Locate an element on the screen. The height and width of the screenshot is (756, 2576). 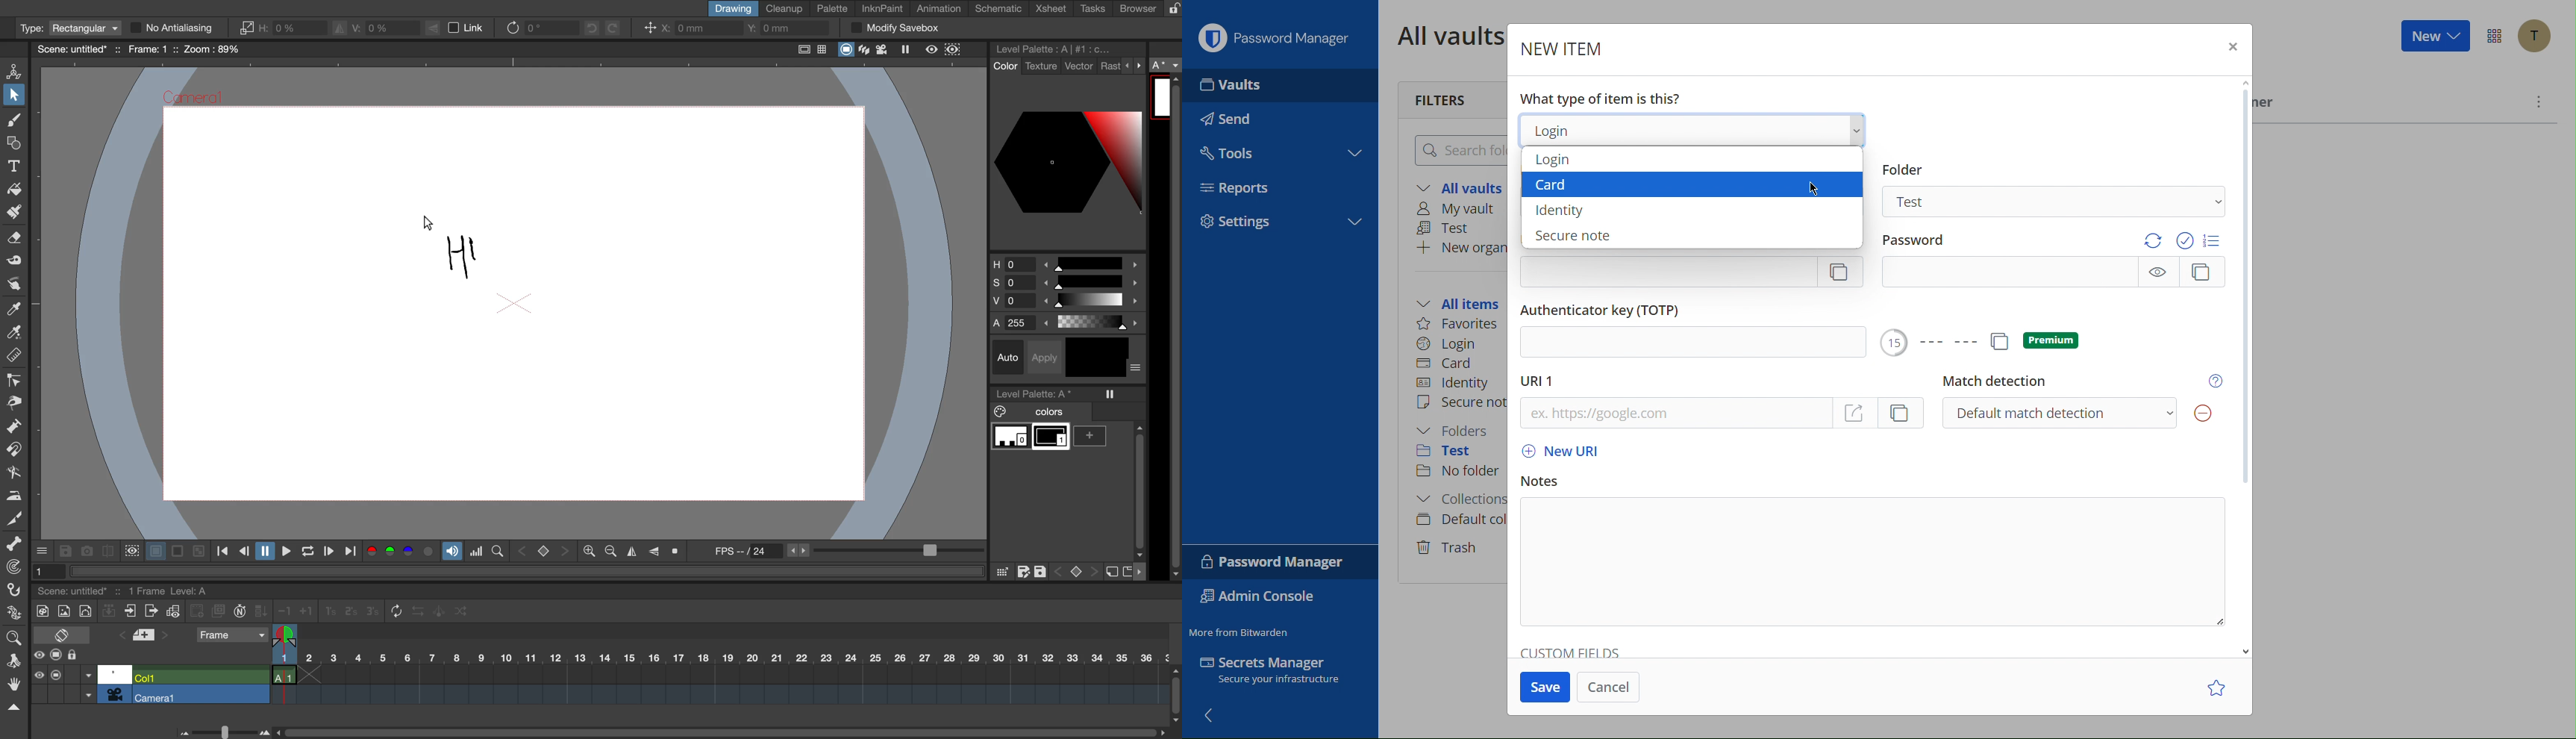
Collections is located at coordinates (1462, 496).